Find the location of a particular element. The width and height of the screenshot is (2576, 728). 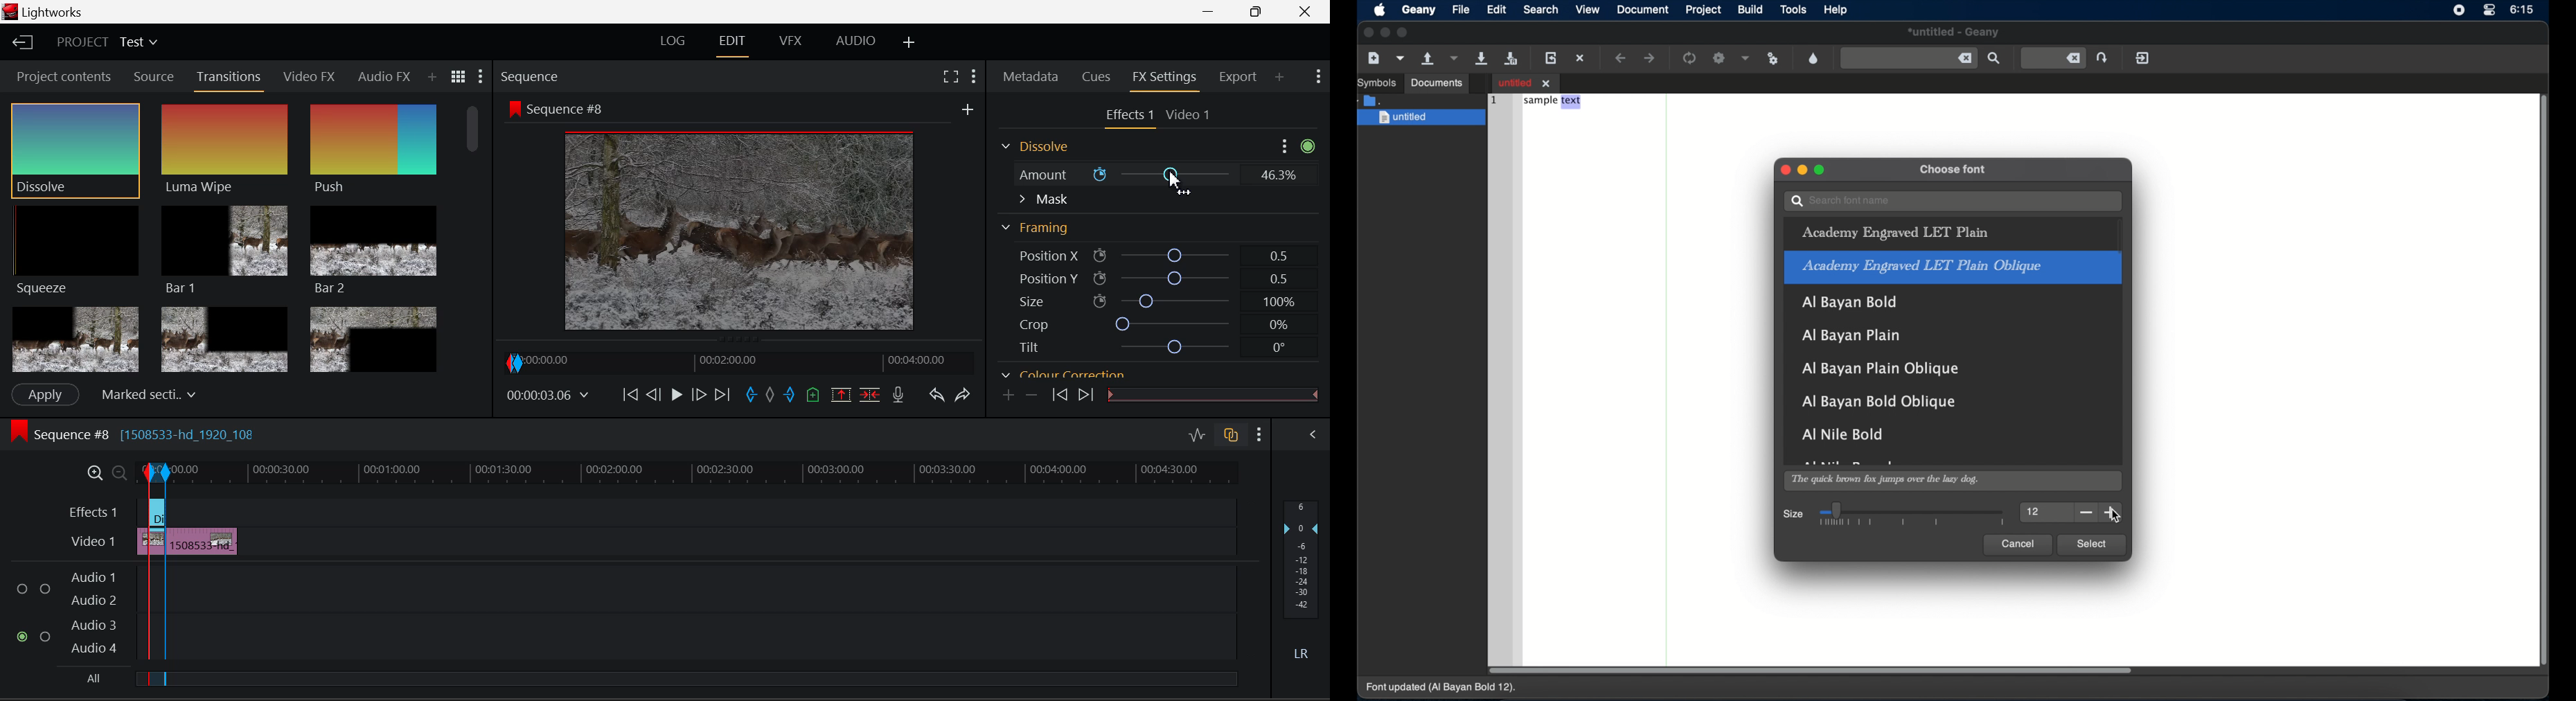

Audio Input Checkbox is located at coordinates (46, 634).